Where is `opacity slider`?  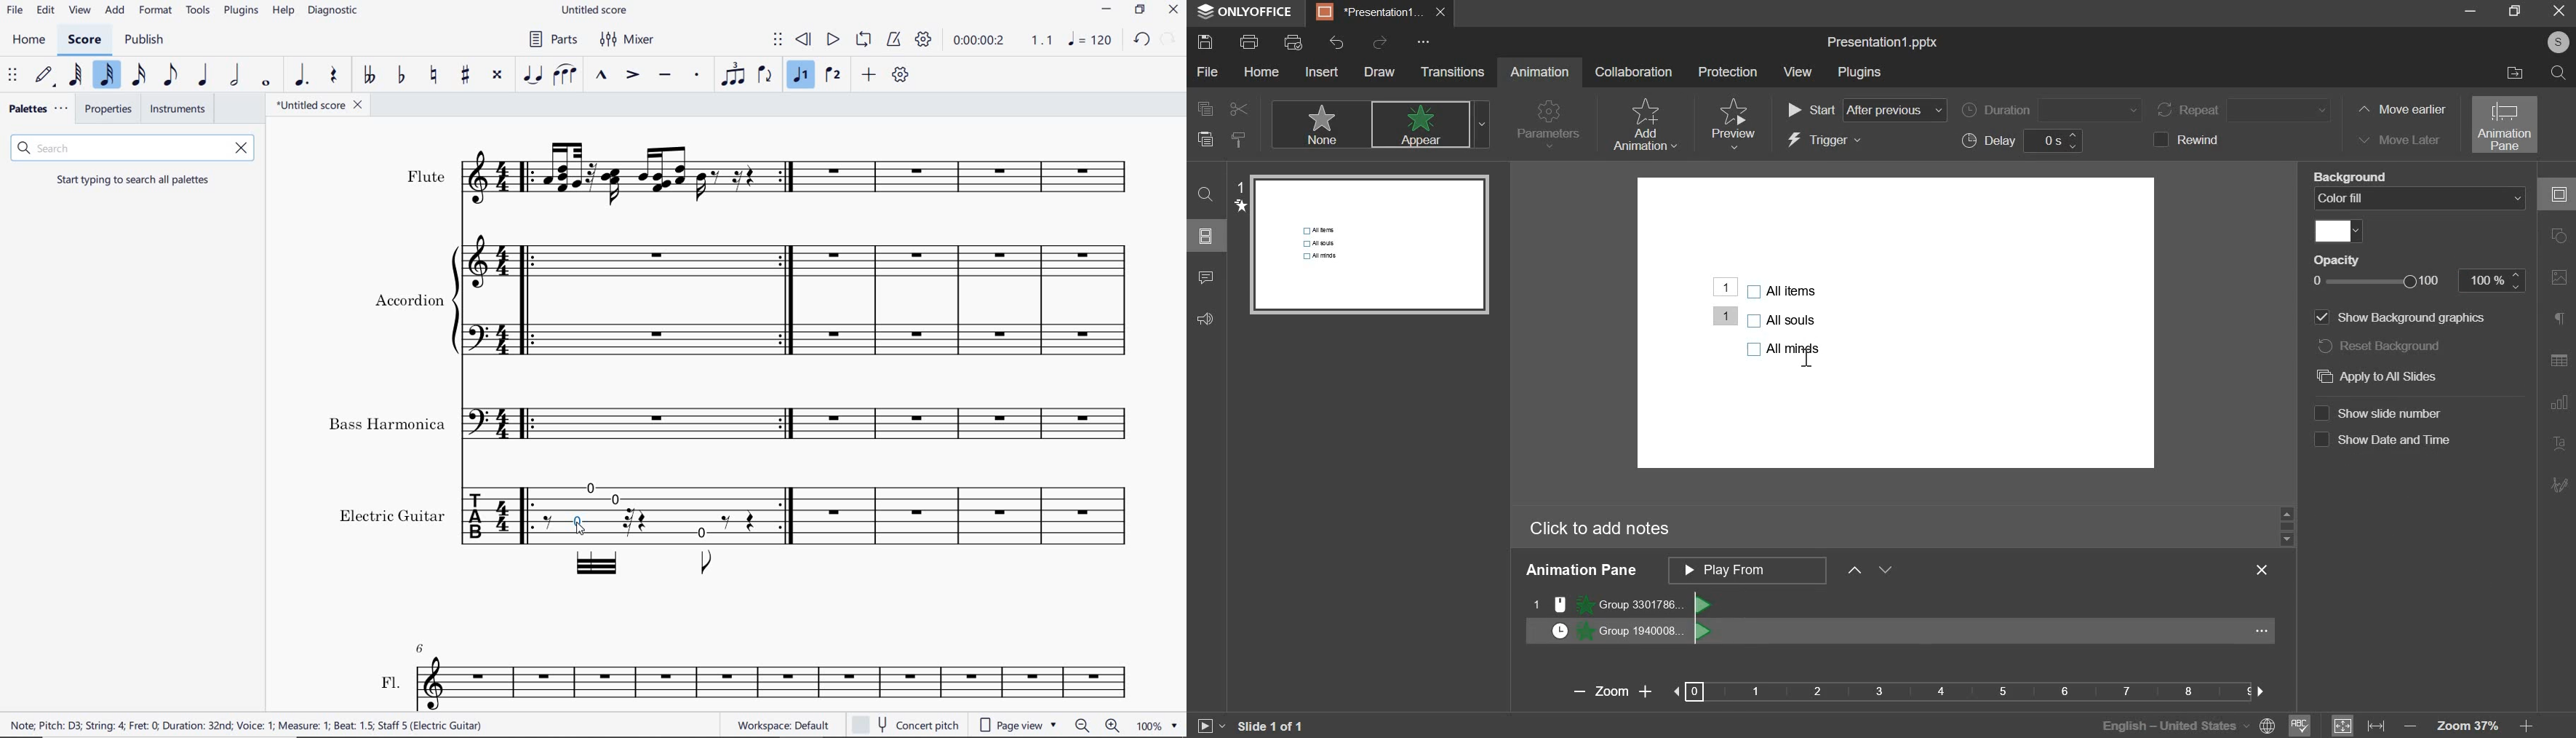
opacity slider is located at coordinates (2412, 280).